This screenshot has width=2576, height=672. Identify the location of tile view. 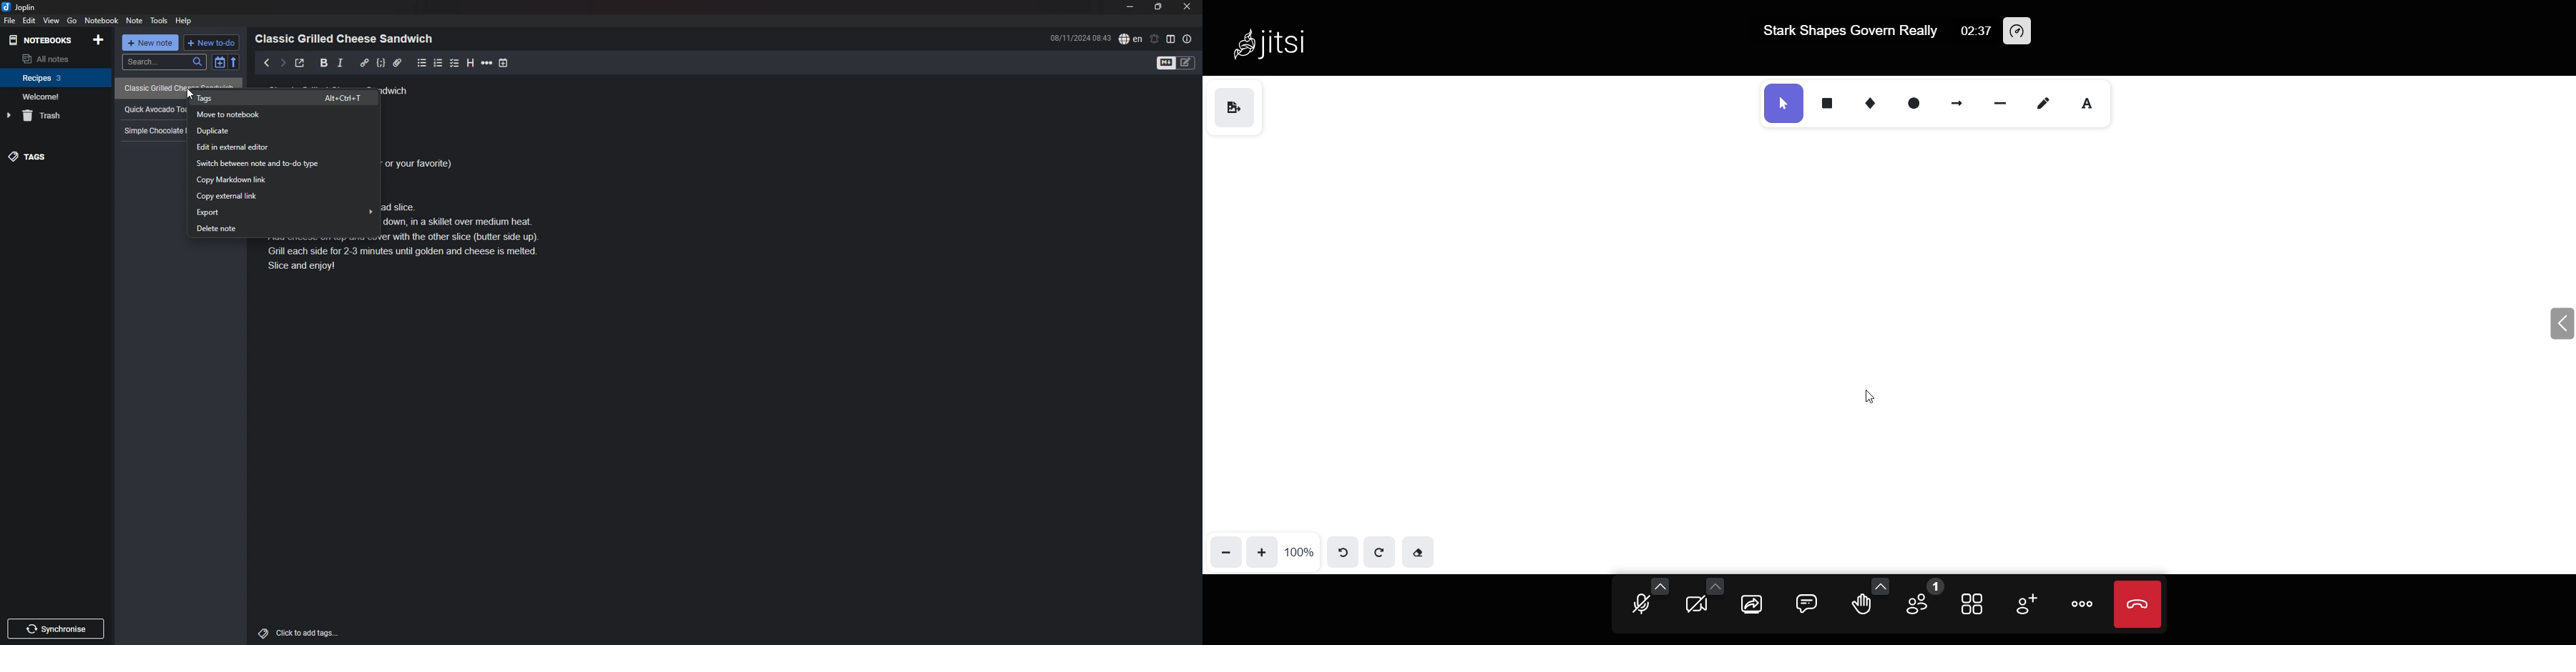
(1974, 602).